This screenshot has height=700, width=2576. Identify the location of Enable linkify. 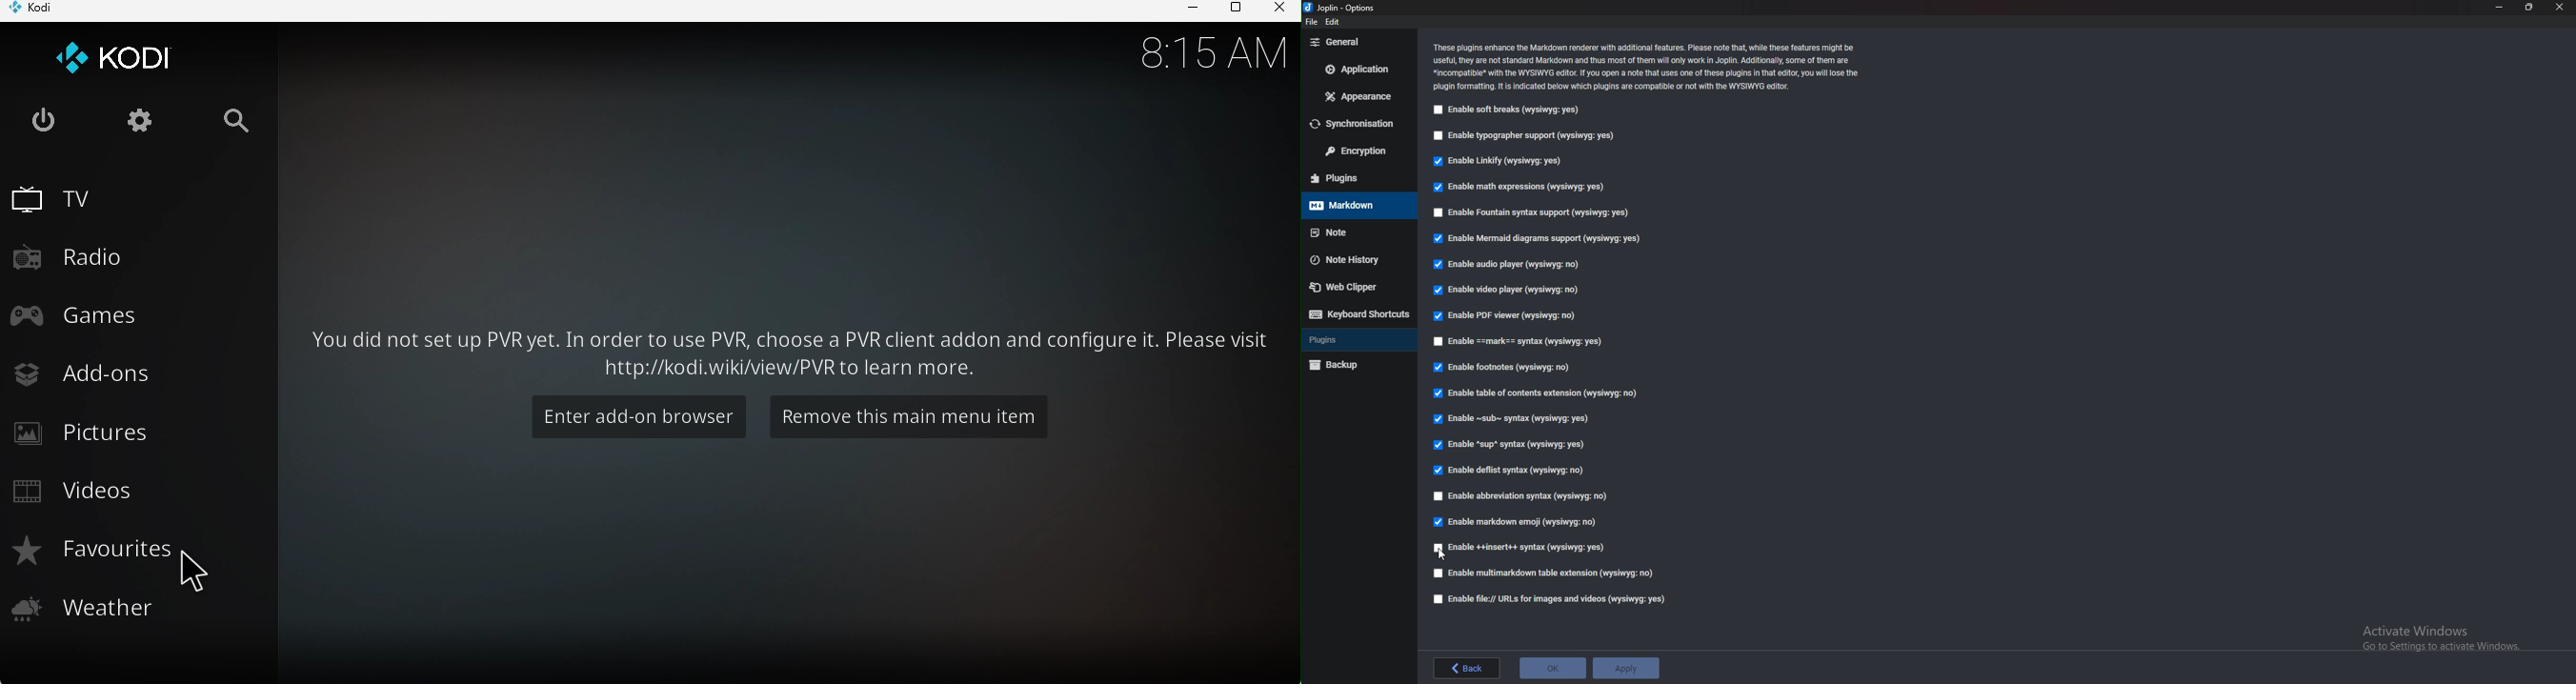
(1498, 163).